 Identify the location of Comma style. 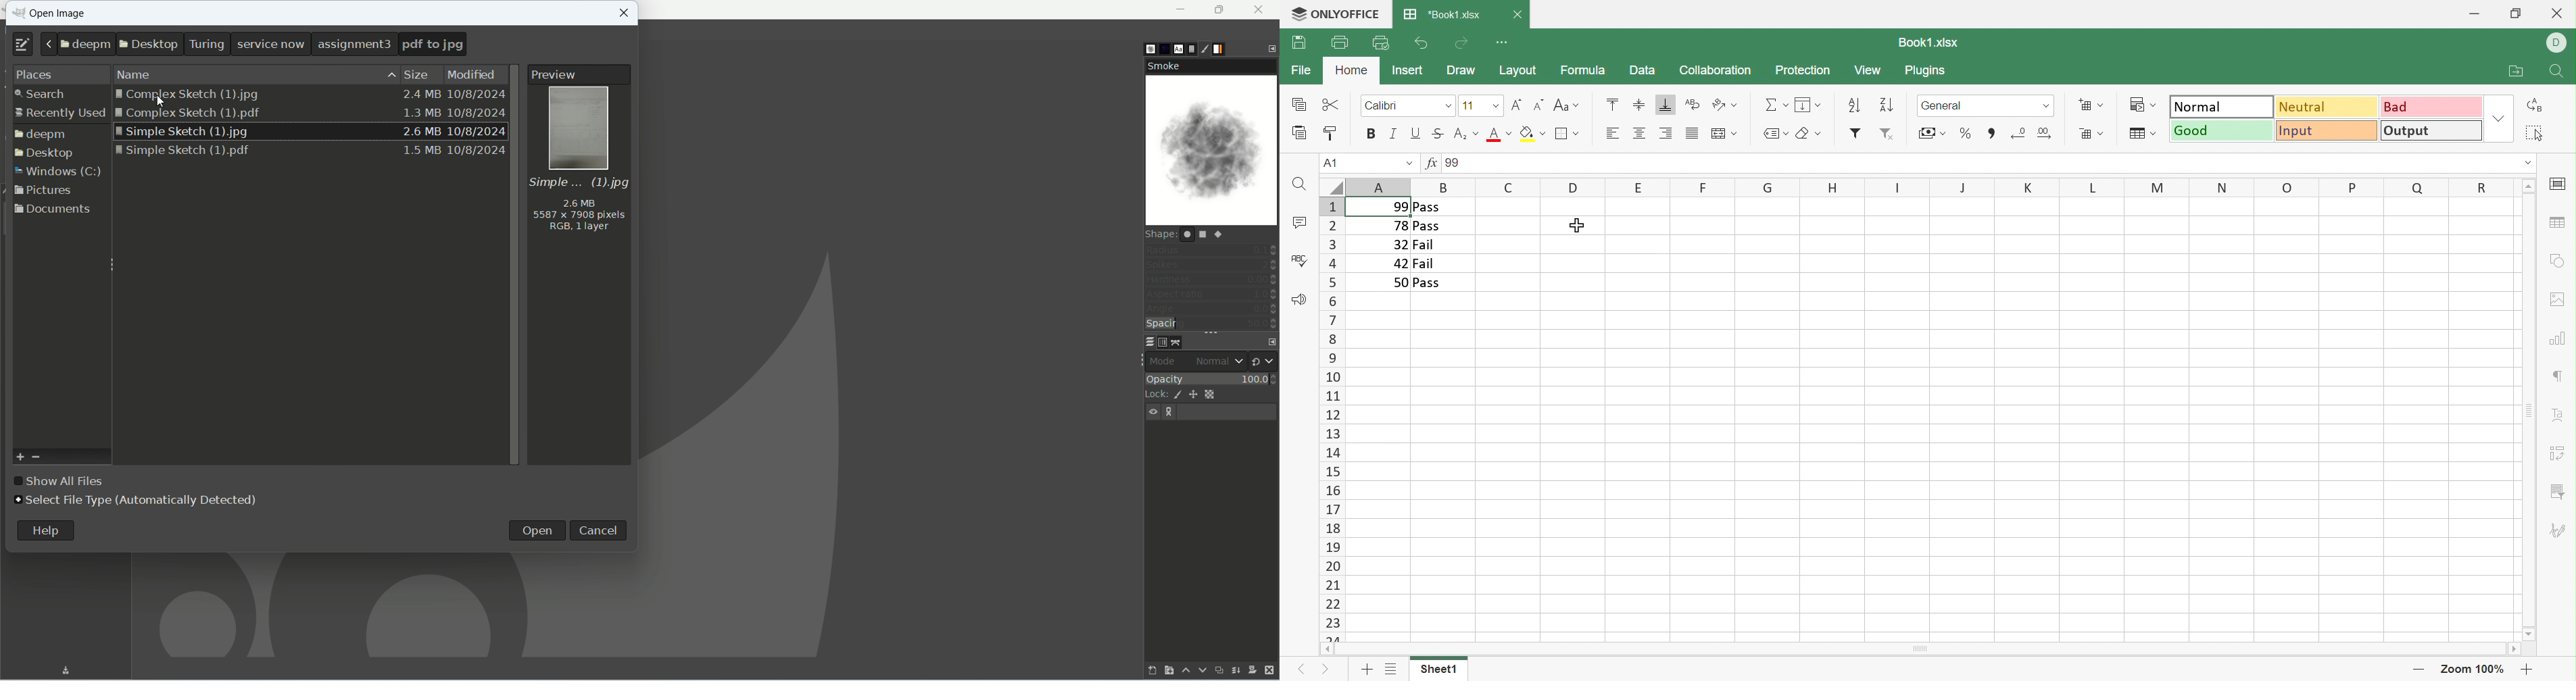
(1992, 132).